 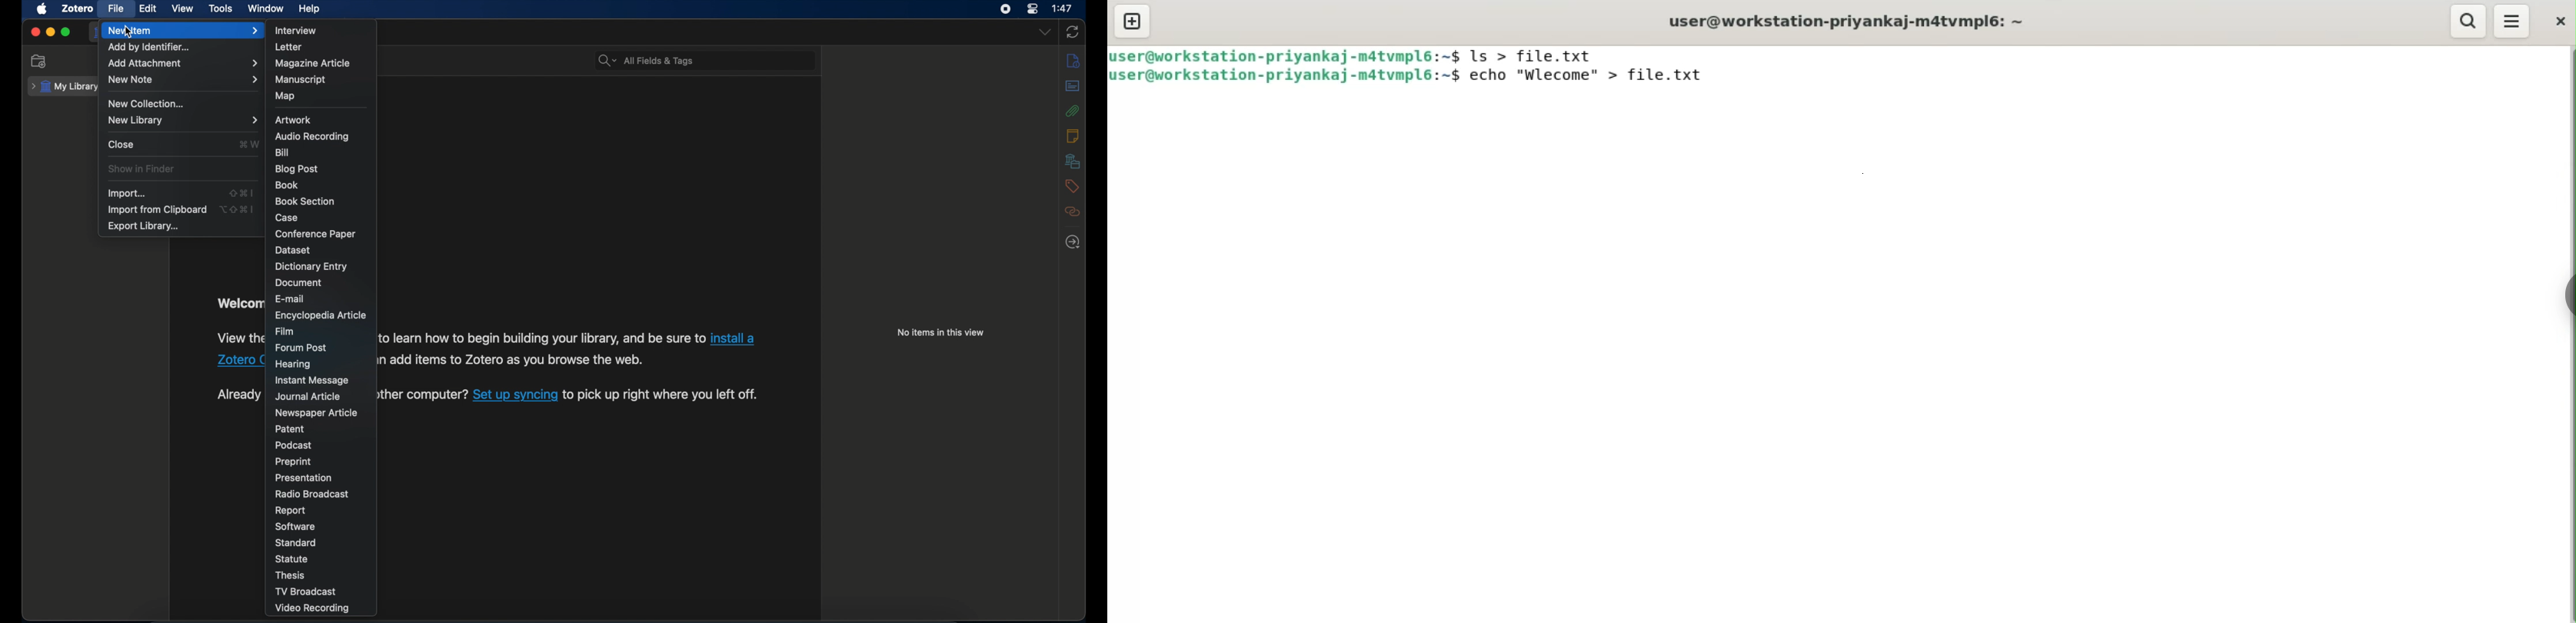 What do you see at coordinates (1073, 161) in the screenshot?
I see `libraries` at bounding box center [1073, 161].